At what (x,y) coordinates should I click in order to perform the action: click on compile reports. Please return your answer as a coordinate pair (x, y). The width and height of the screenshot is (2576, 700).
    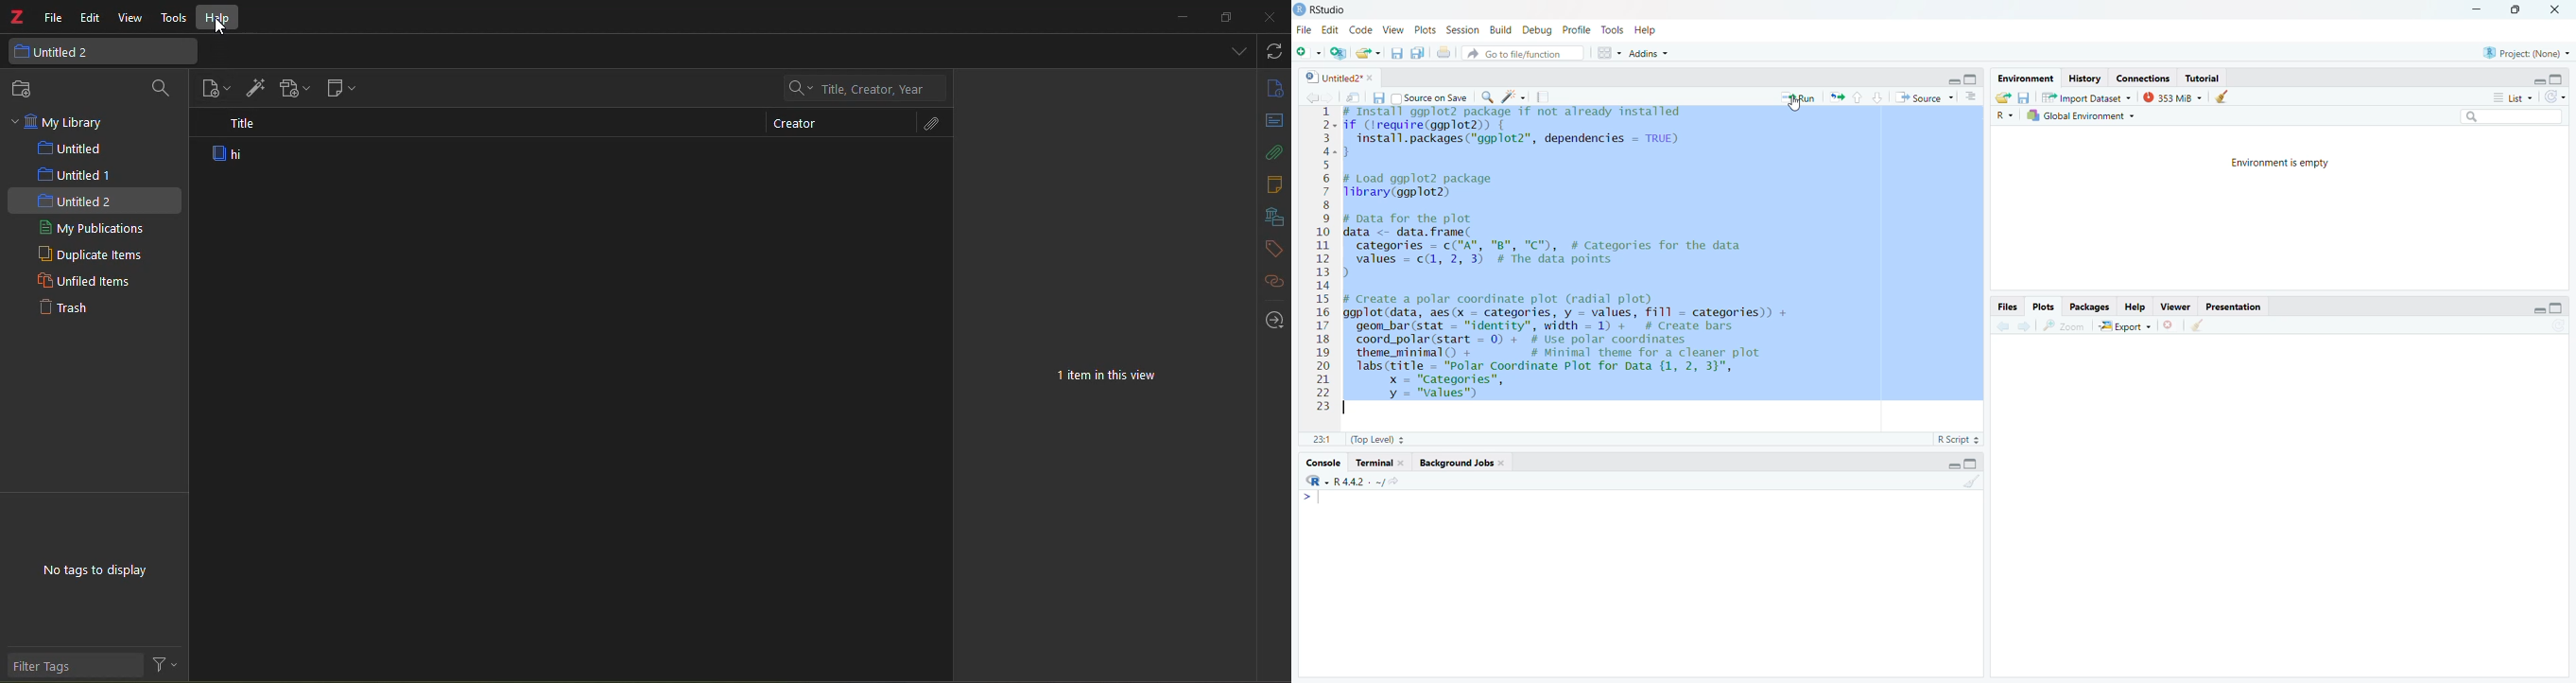
    Looking at the image, I should click on (1543, 96).